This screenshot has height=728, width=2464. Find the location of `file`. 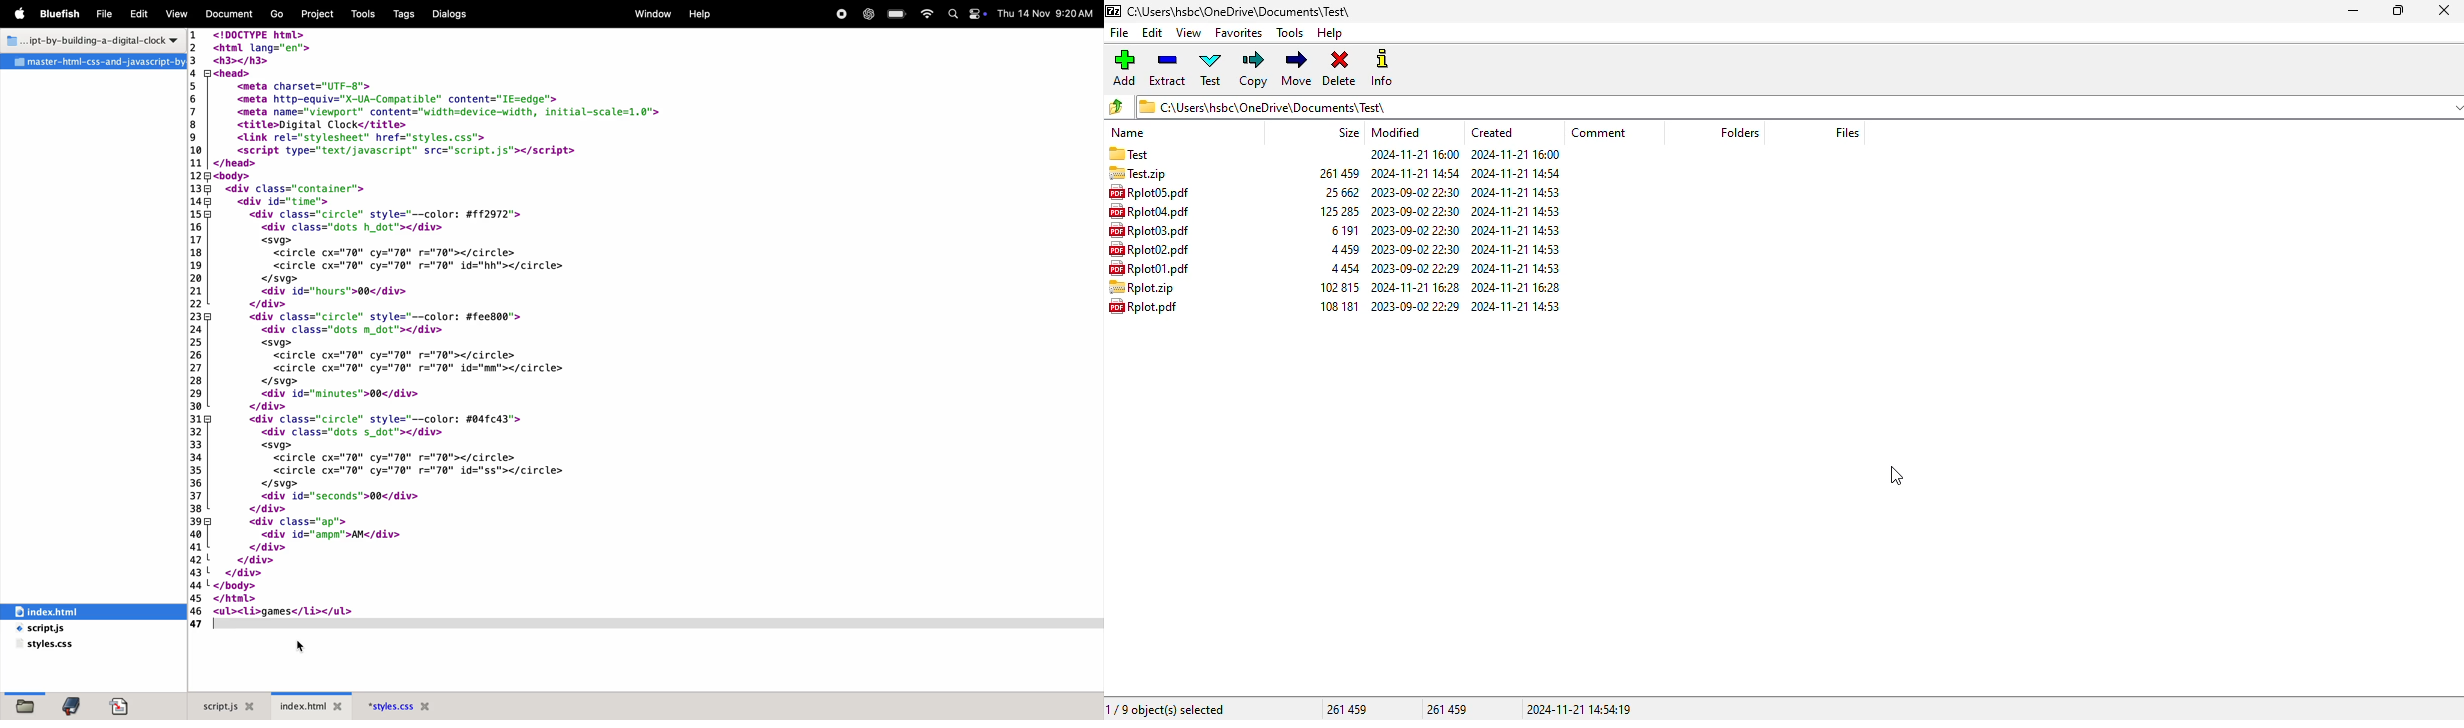

file is located at coordinates (1119, 33).